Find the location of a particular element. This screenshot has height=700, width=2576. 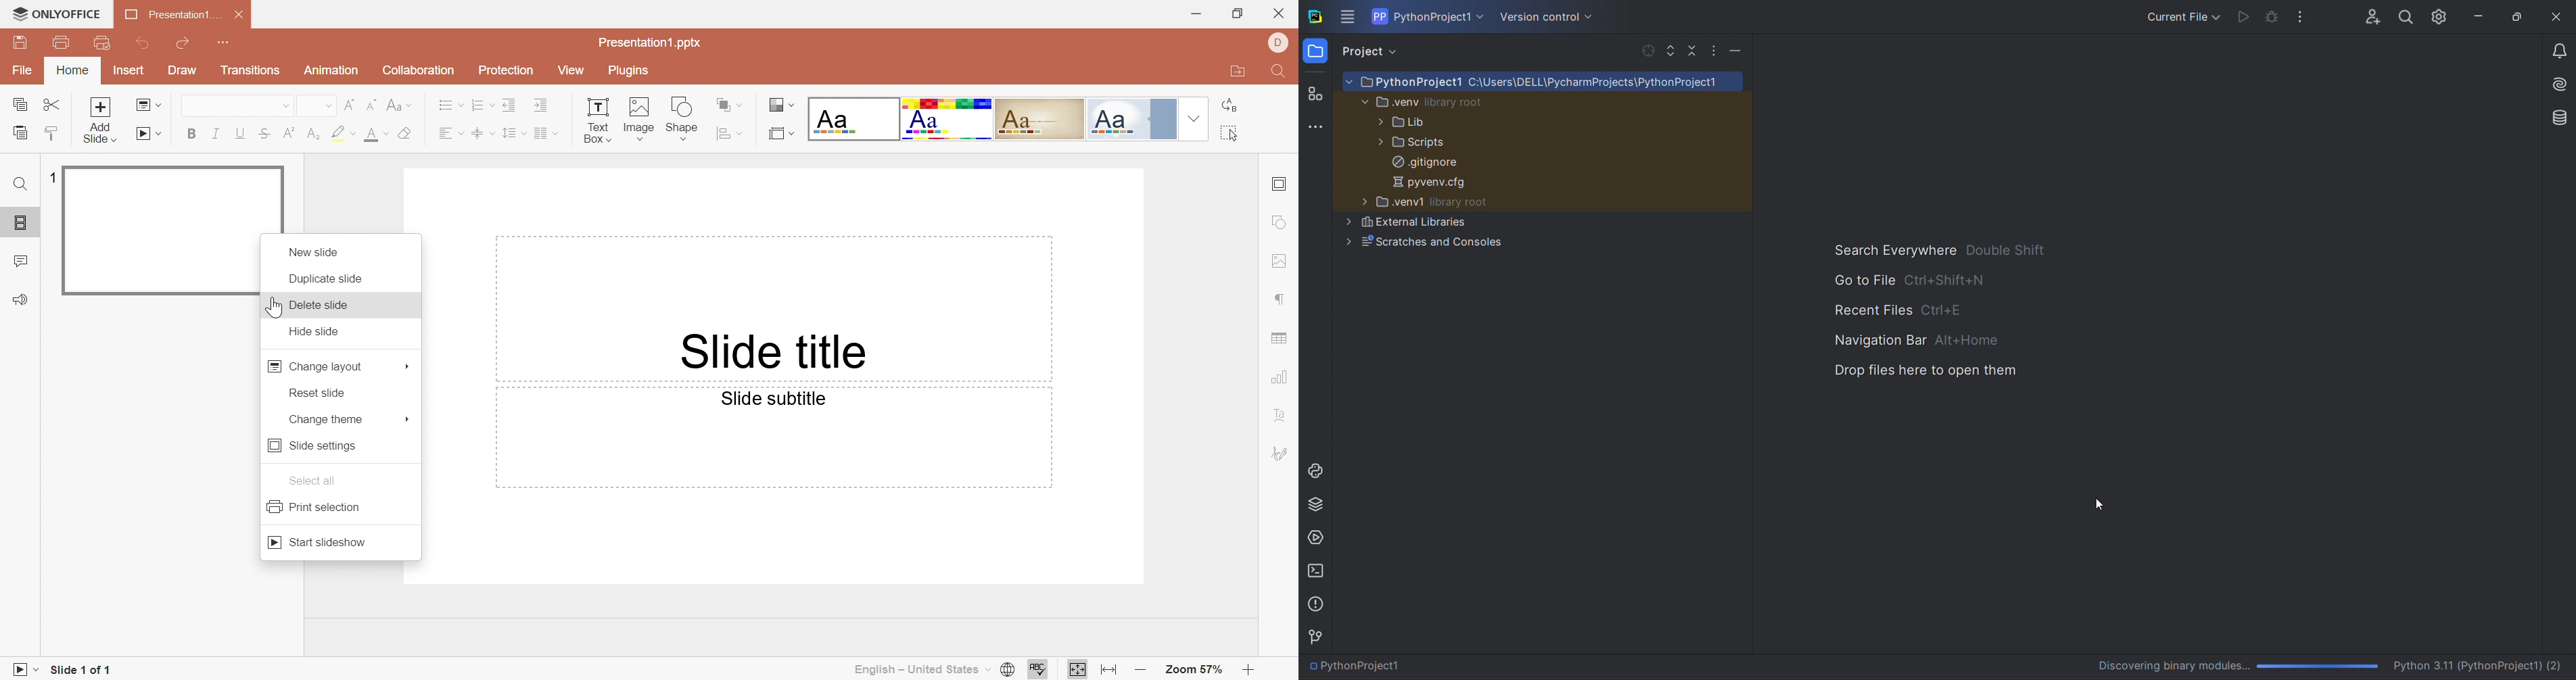

notifications is located at coordinates (2560, 53).